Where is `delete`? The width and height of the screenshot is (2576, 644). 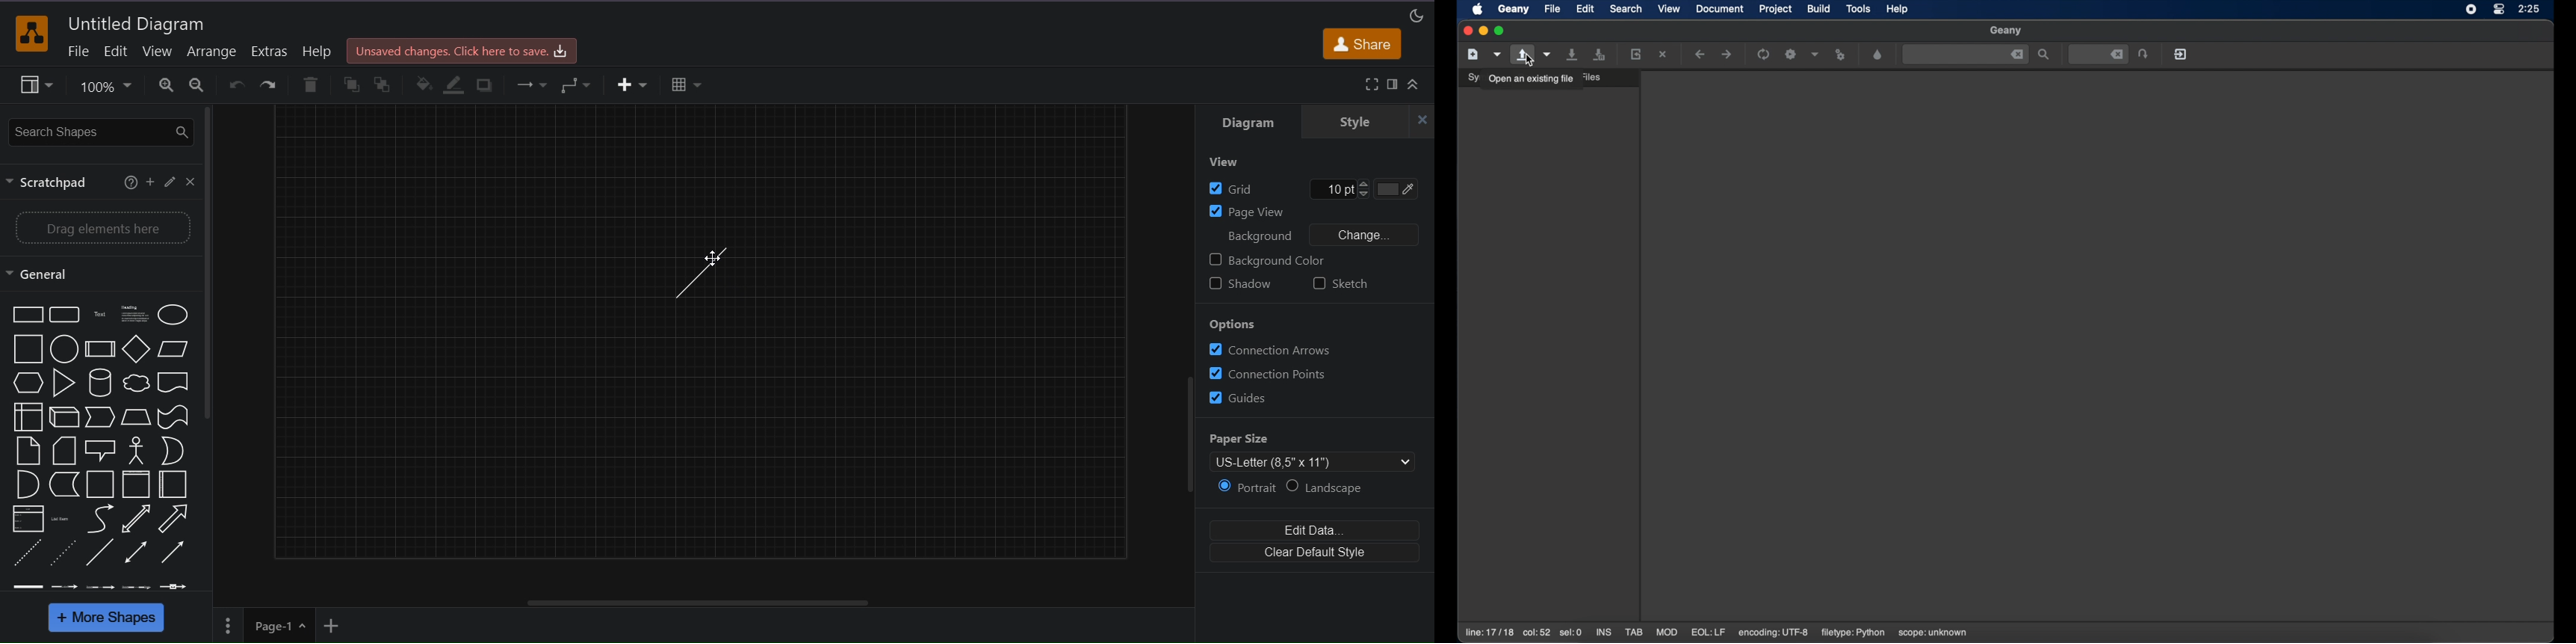 delete is located at coordinates (311, 83).